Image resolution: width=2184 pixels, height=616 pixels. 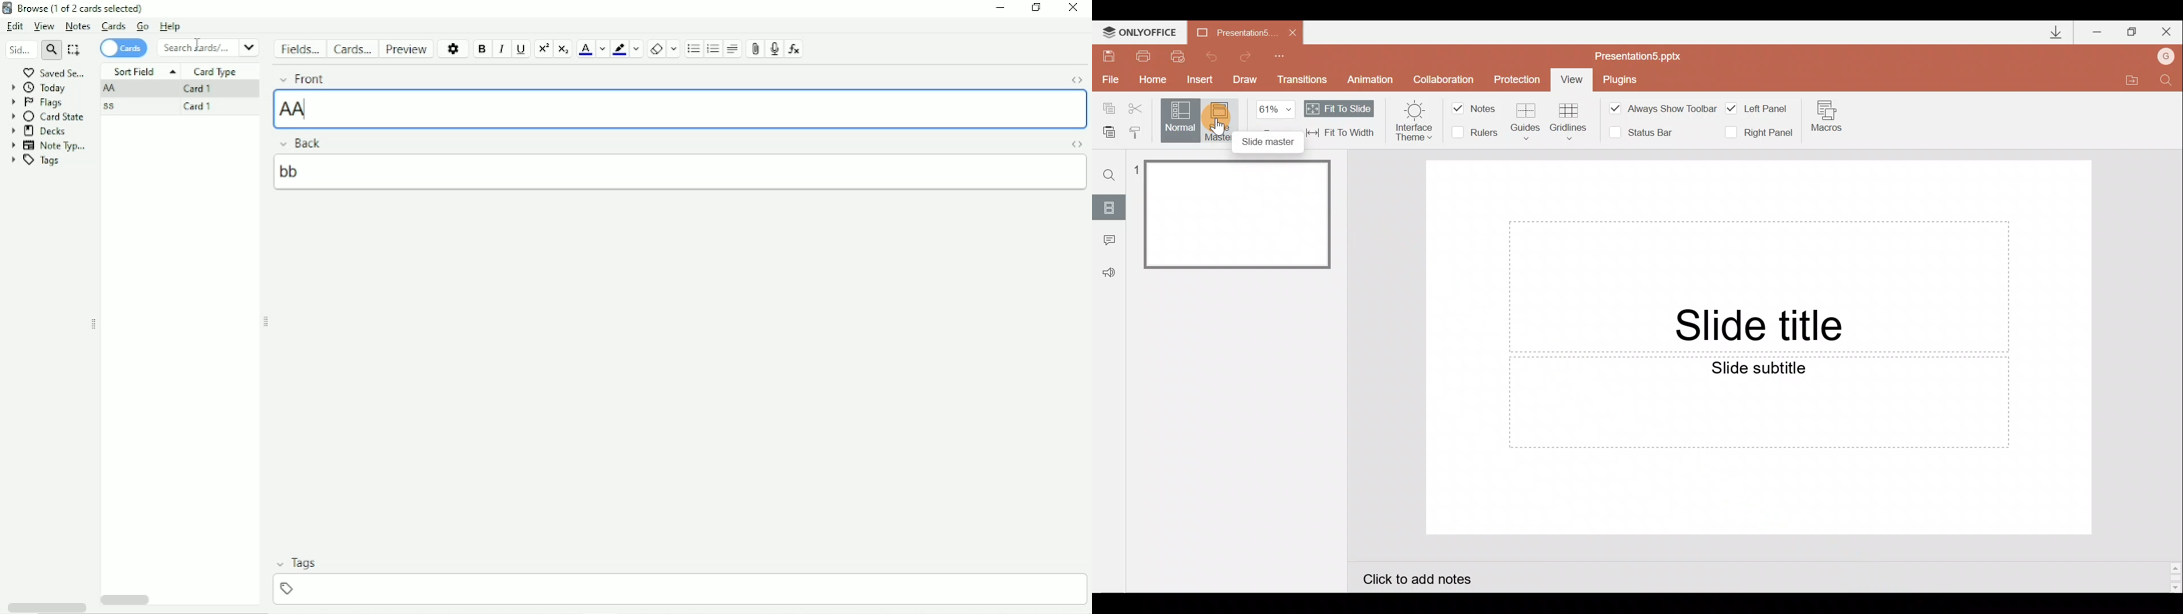 What do you see at coordinates (18, 51) in the screenshot?
I see `Search in sidebar` at bounding box center [18, 51].